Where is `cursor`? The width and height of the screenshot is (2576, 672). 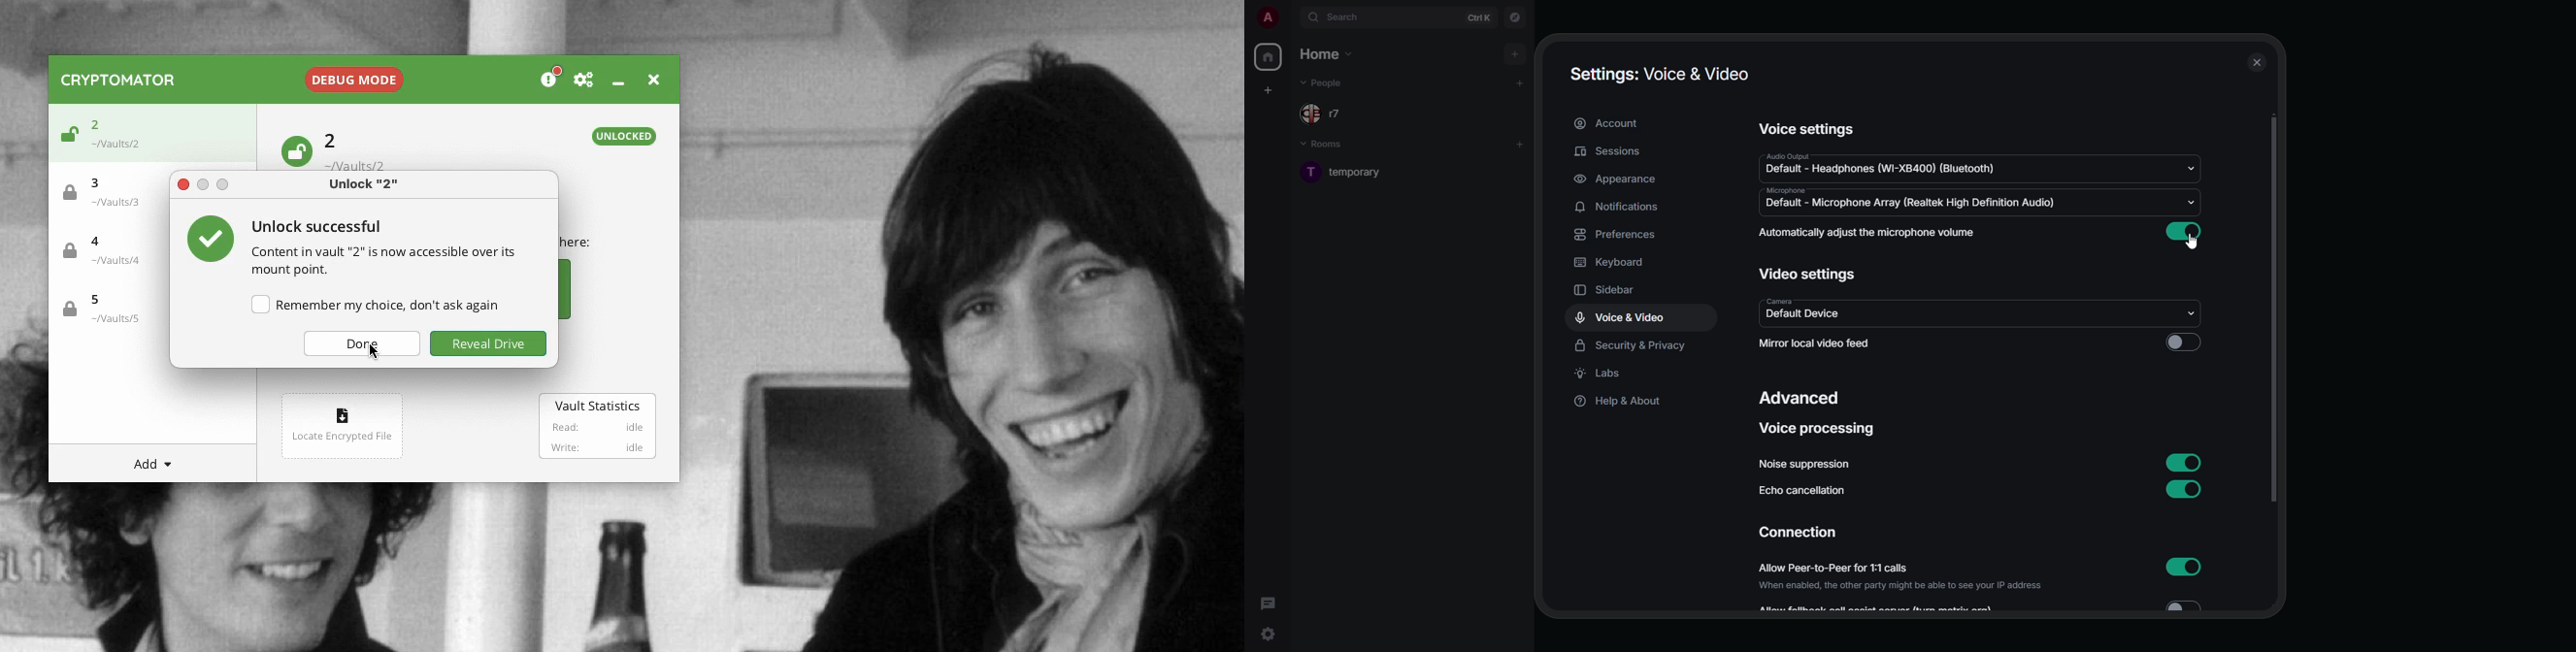 cursor is located at coordinates (2191, 243).